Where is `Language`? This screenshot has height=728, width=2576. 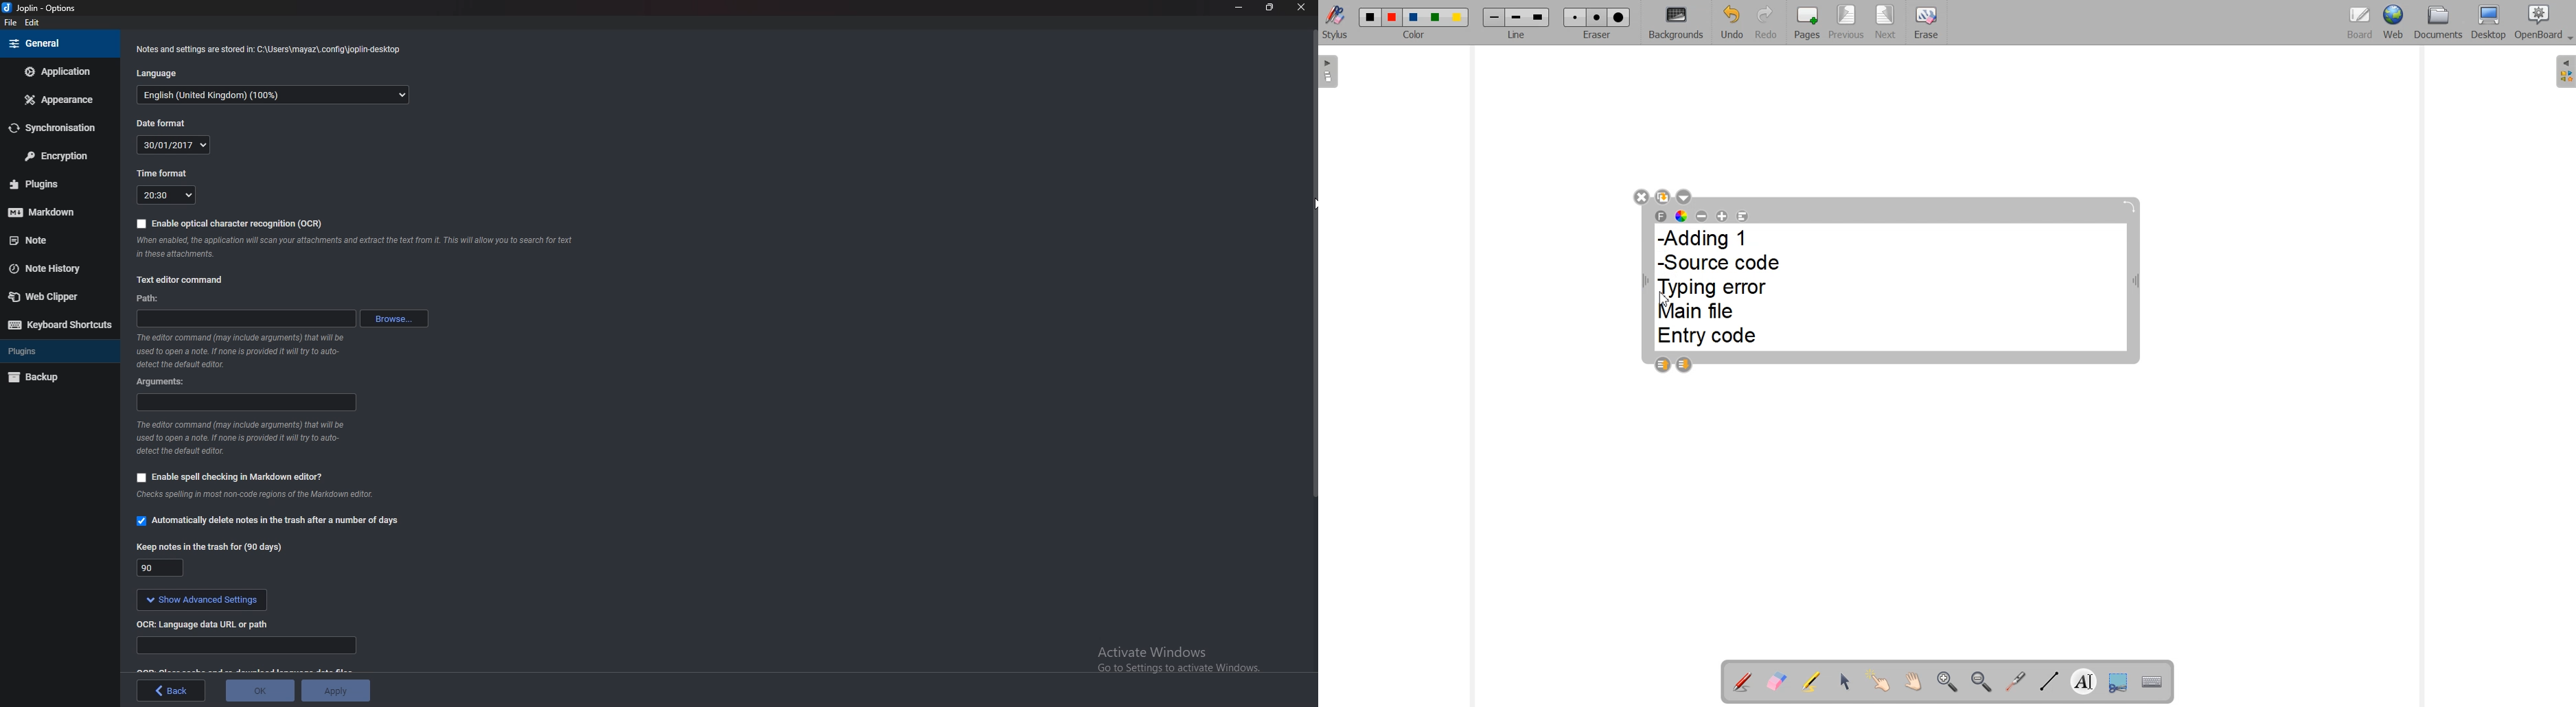
Language is located at coordinates (159, 73).